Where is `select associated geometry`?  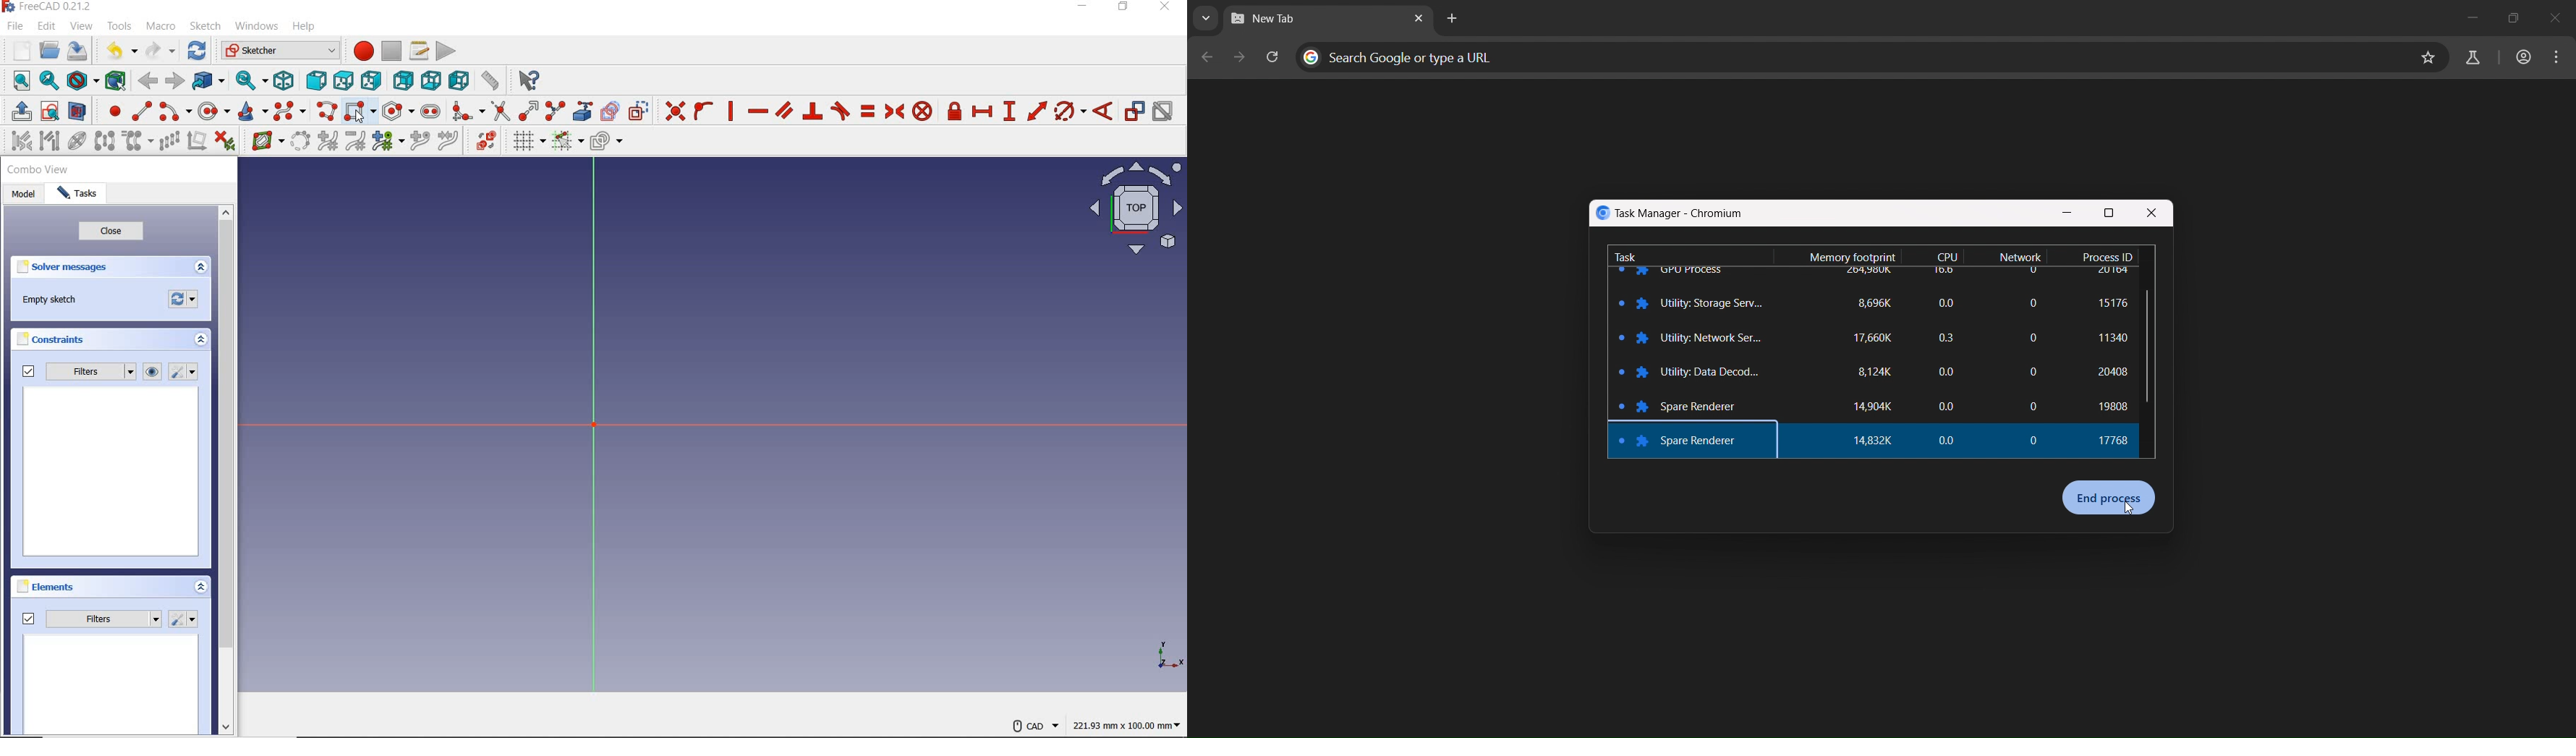 select associated geometry is located at coordinates (50, 141).